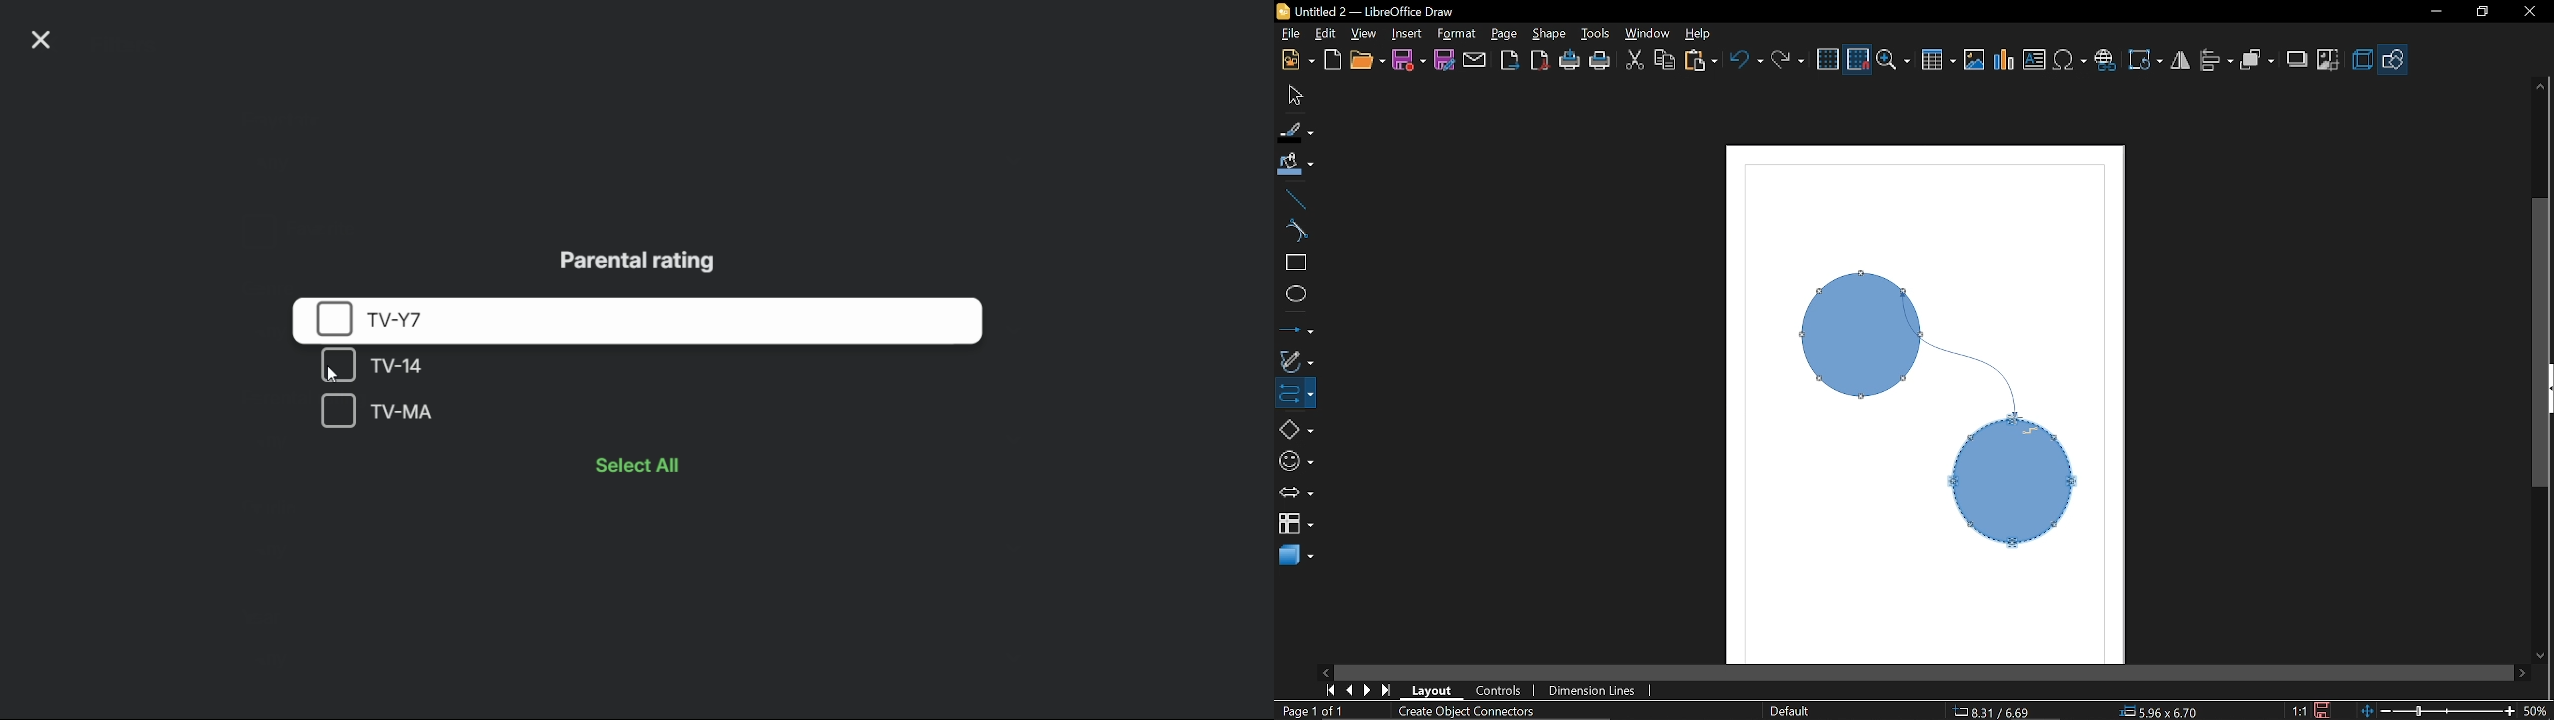 This screenshot has width=2576, height=728. What do you see at coordinates (2325, 709) in the screenshot?
I see `Save` at bounding box center [2325, 709].